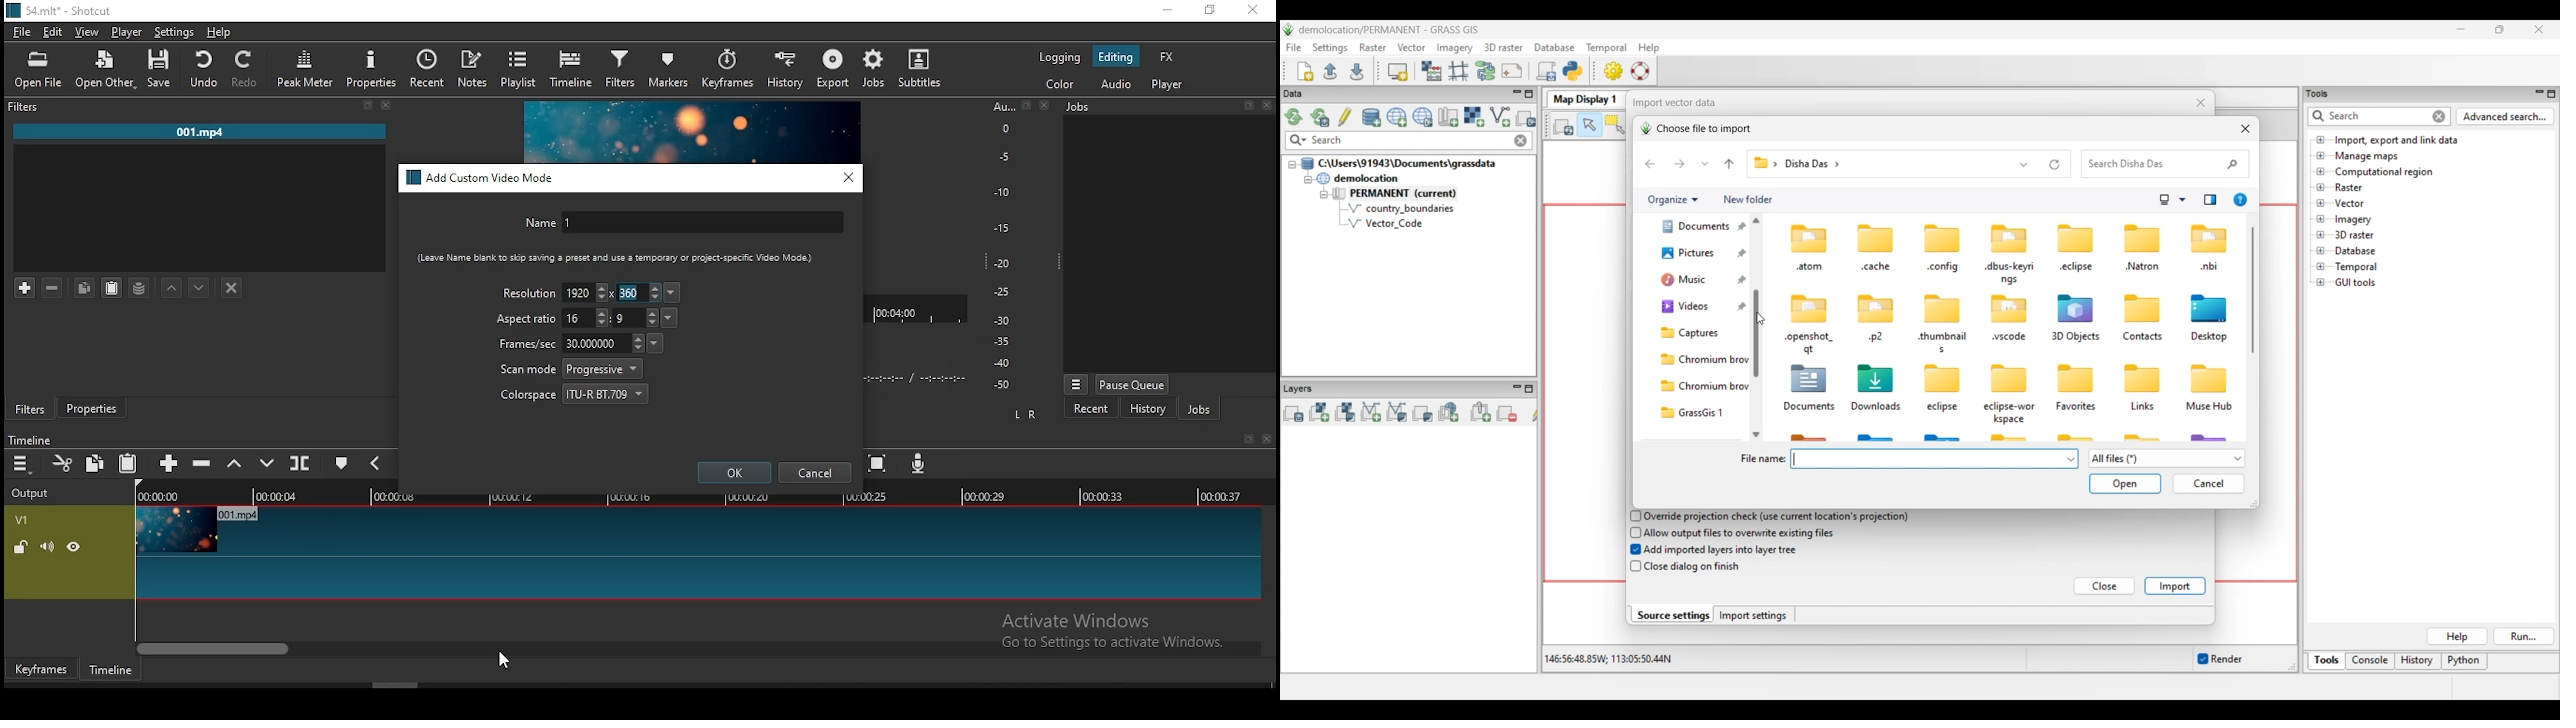 This screenshot has height=728, width=2576. Describe the element at coordinates (1270, 106) in the screenshot. I see `close` at that location.